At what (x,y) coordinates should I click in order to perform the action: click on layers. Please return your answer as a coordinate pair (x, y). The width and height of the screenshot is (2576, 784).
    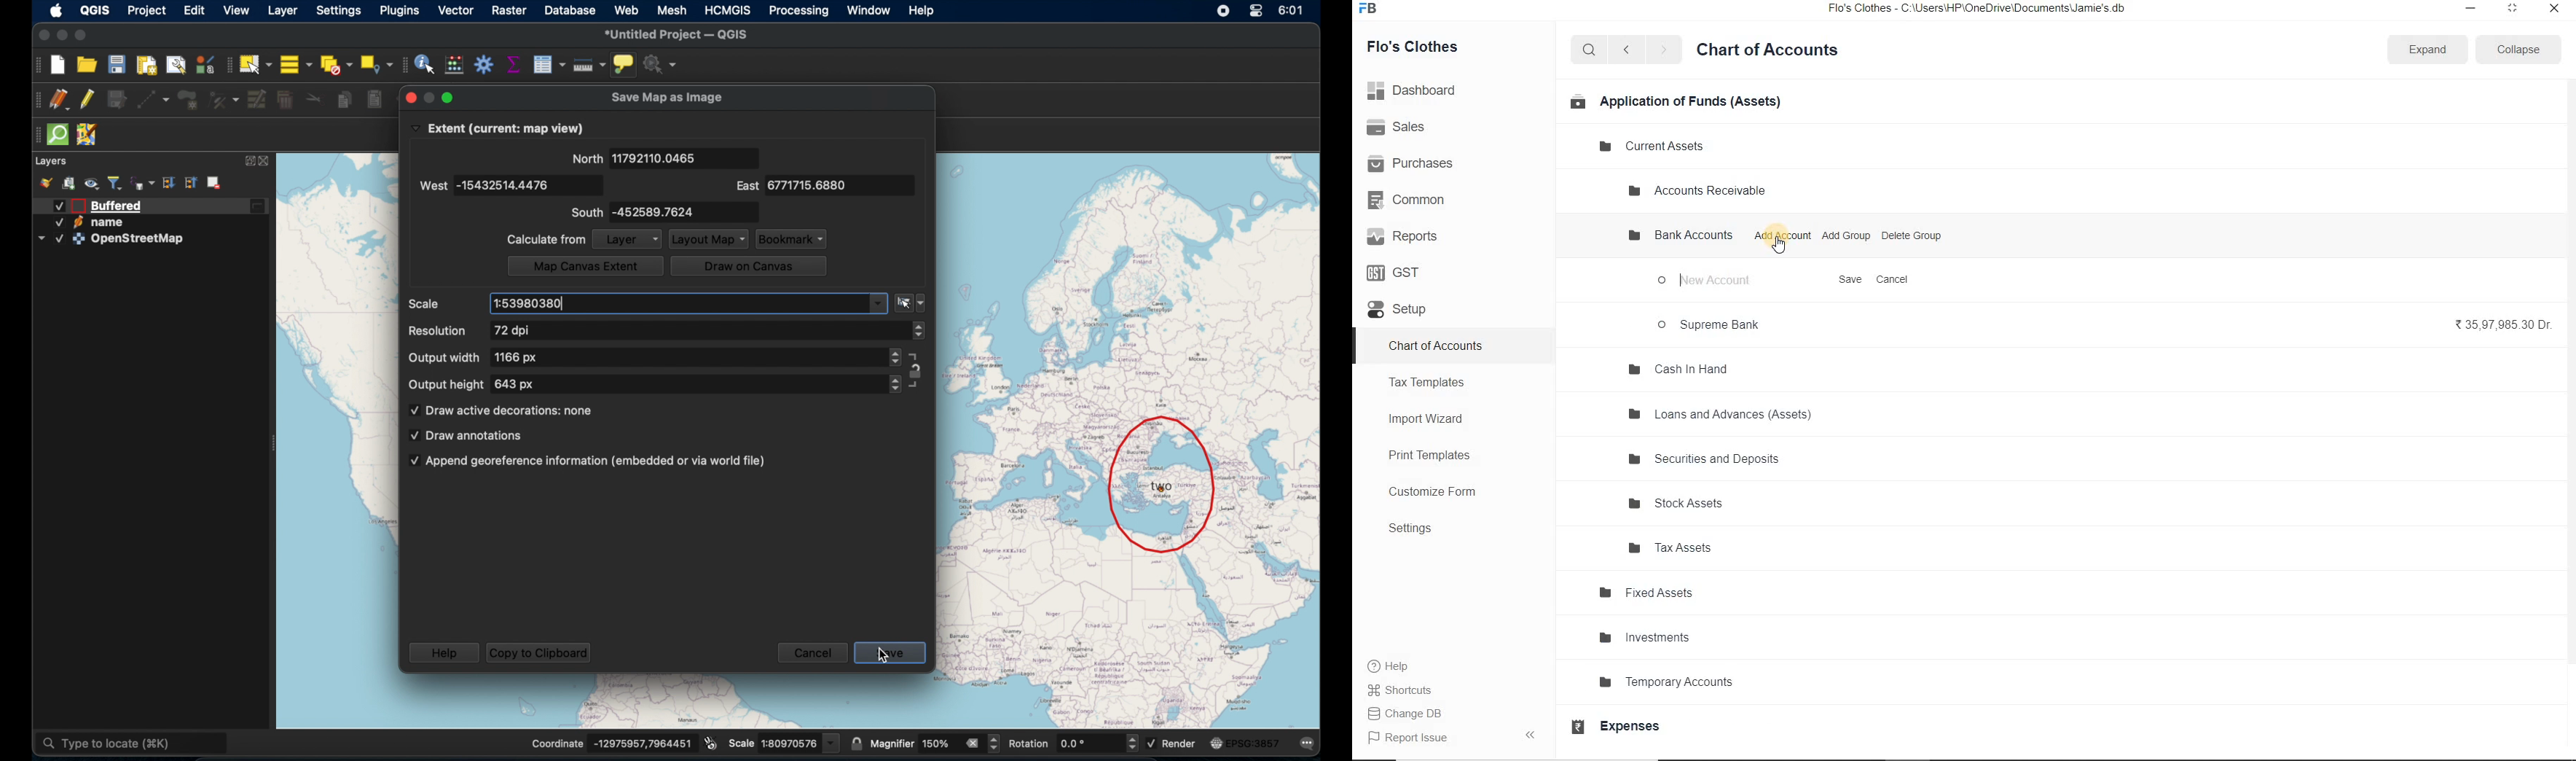
    Looking at the image, I should click on (51, 161).